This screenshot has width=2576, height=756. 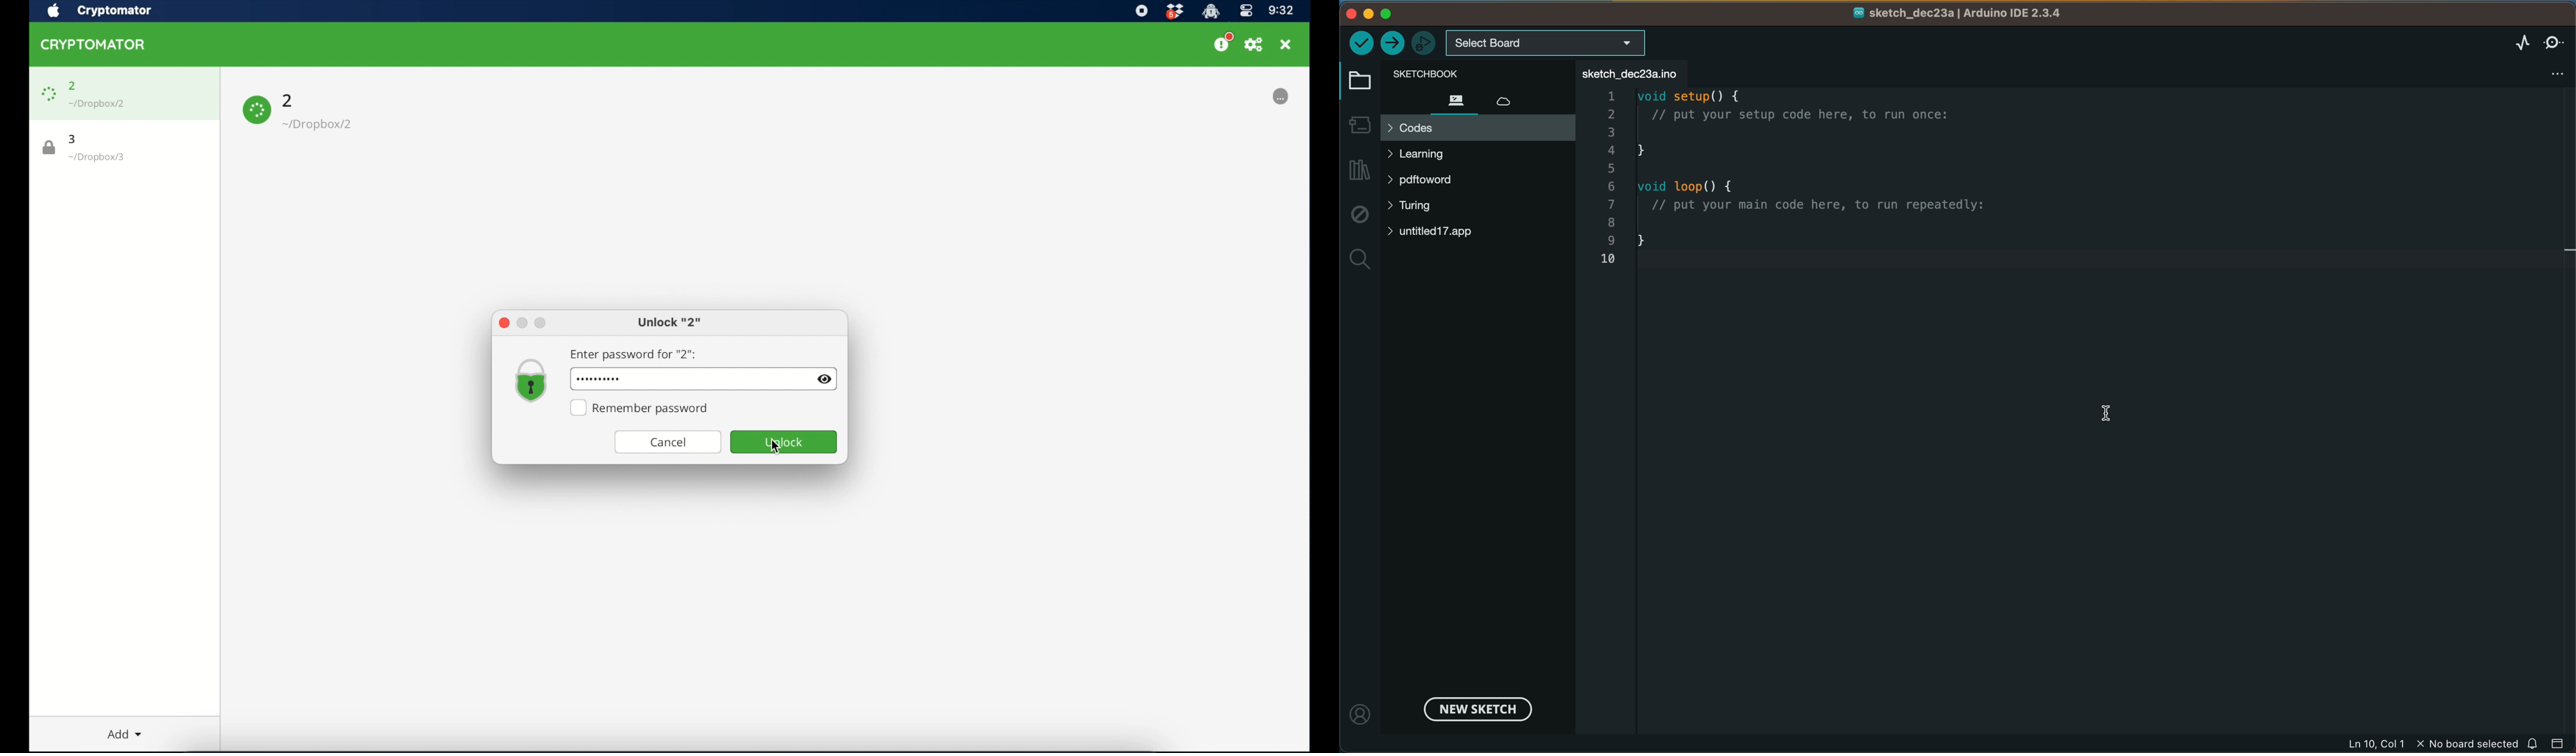 What do you see at coordinates (1246, 11) in the screenshot?
I see `control center` at bounding box center [1246, 11].